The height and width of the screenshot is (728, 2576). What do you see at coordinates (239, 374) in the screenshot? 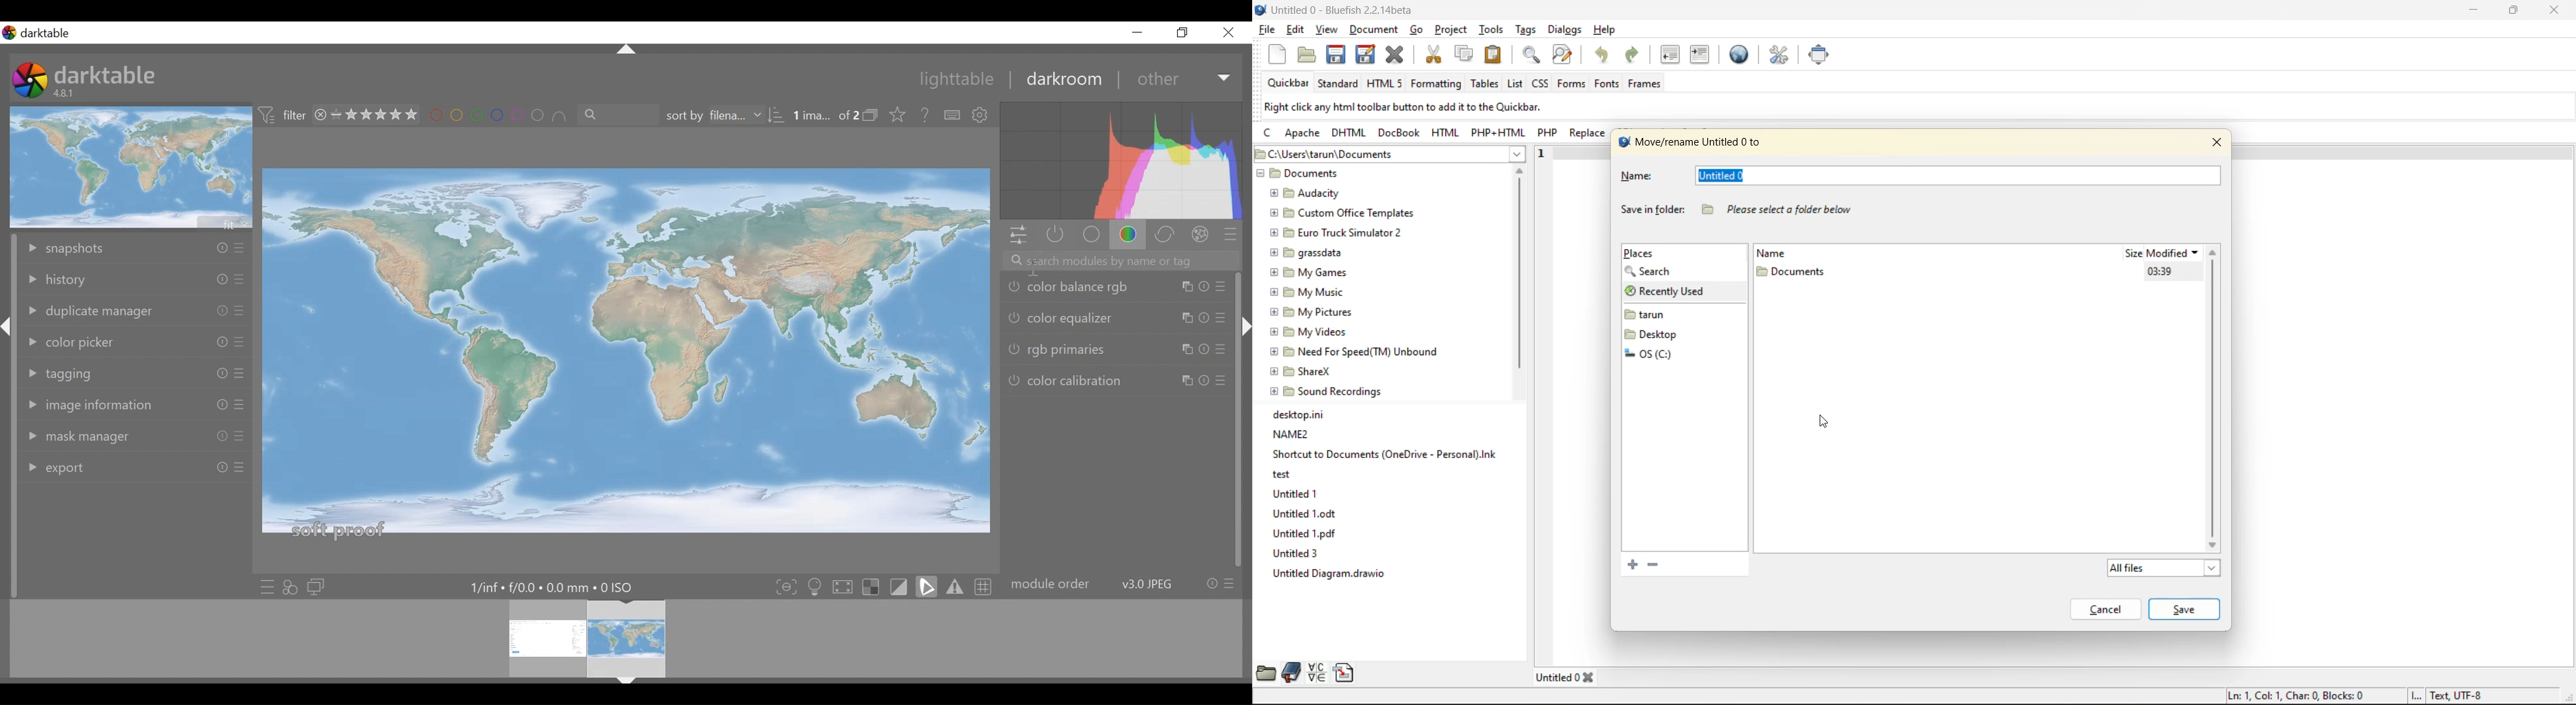
I see `` at bounding box center [239, 374].